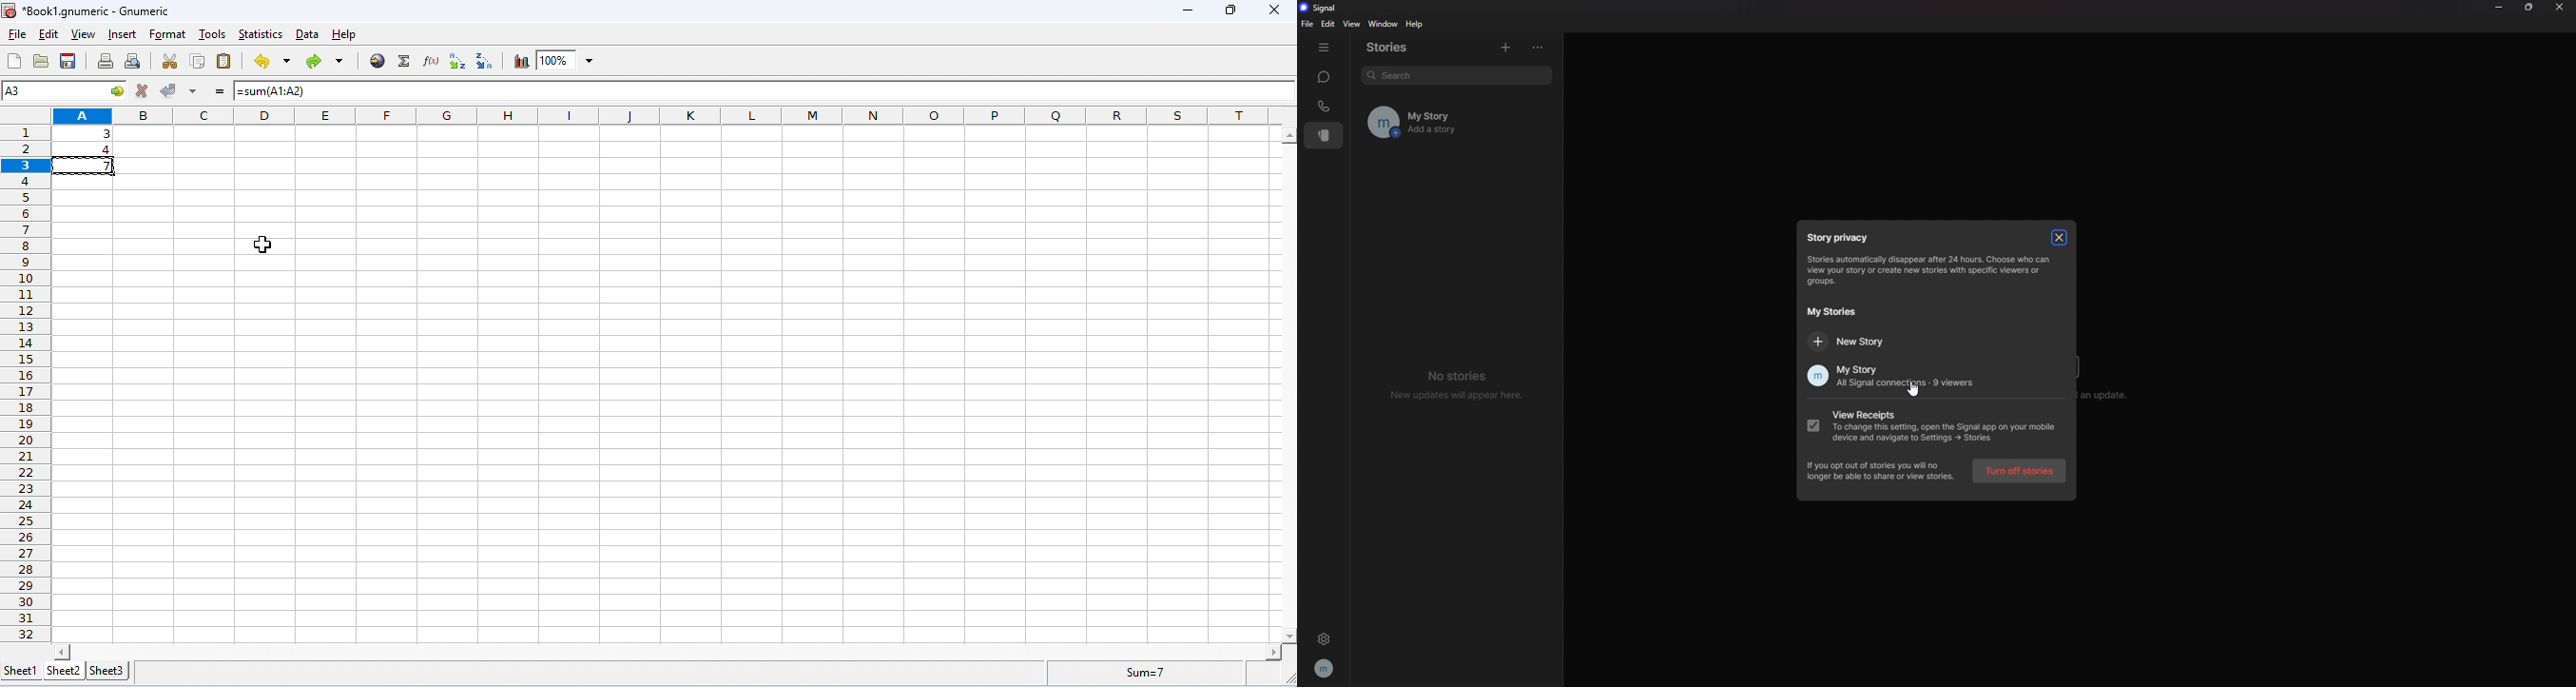  Describe the element at coordinates (485, 63) in the screenshot. I see `sort descending` at that location.